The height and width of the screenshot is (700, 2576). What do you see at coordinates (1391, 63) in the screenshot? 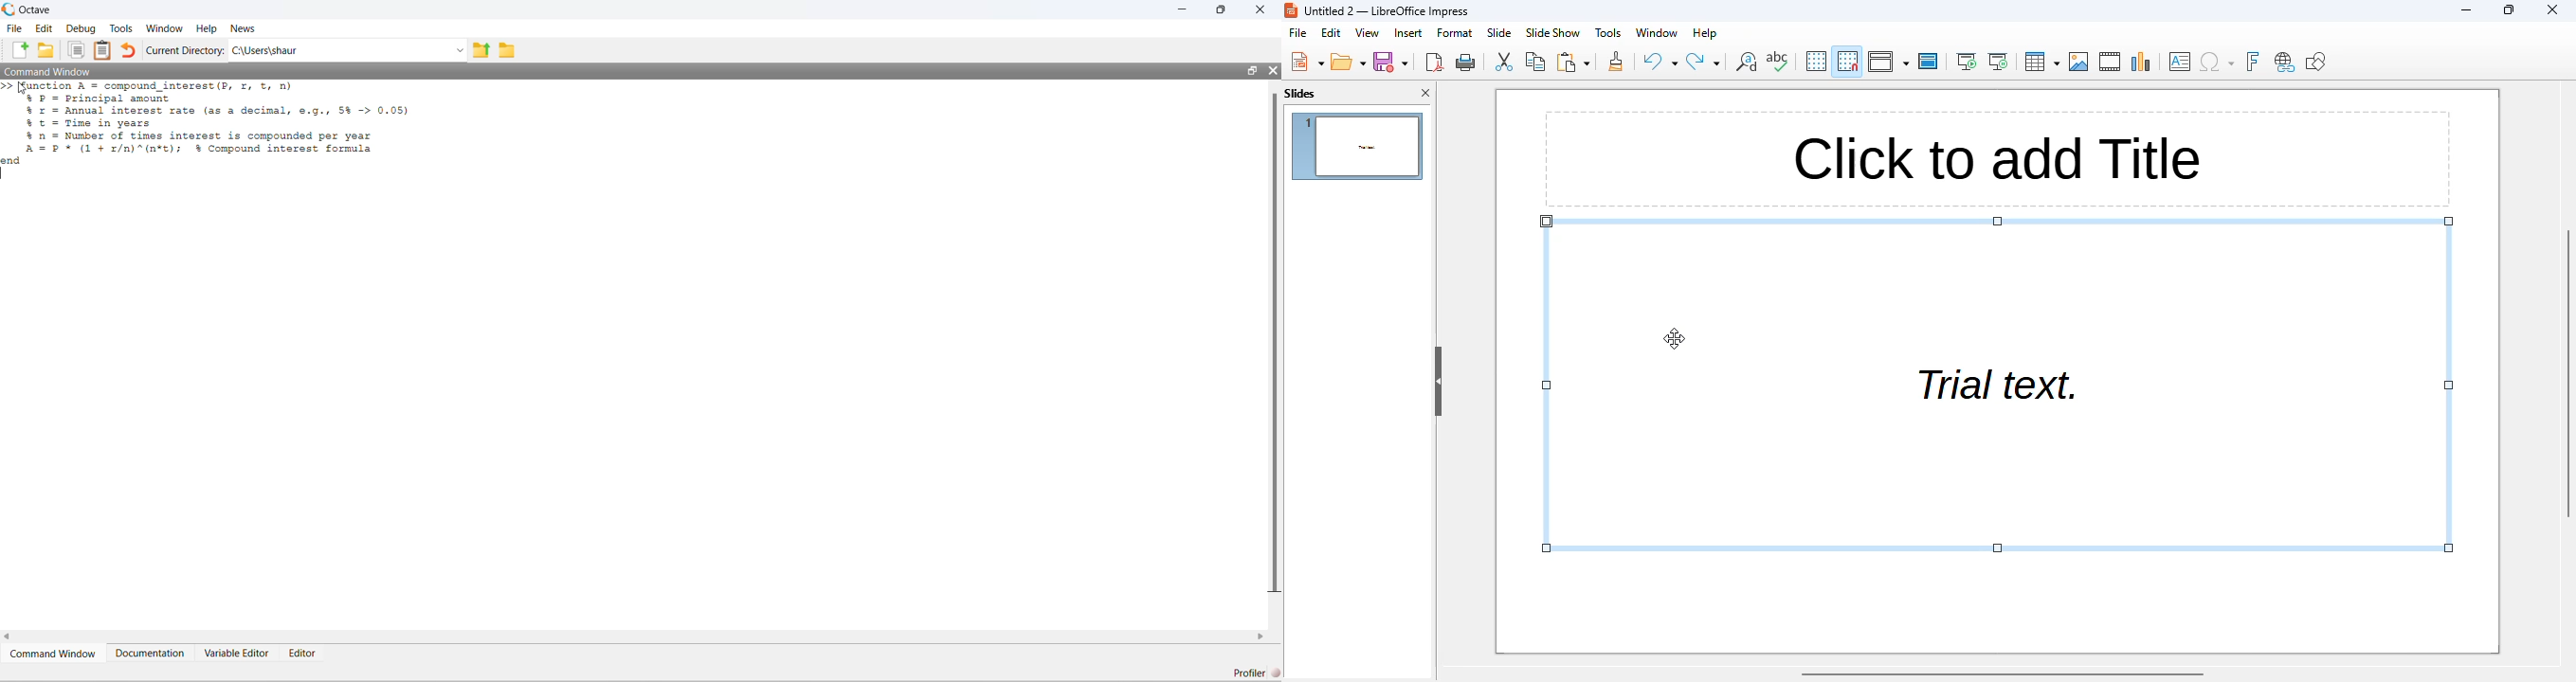
I see `new` at bounding box center [1391, 63].